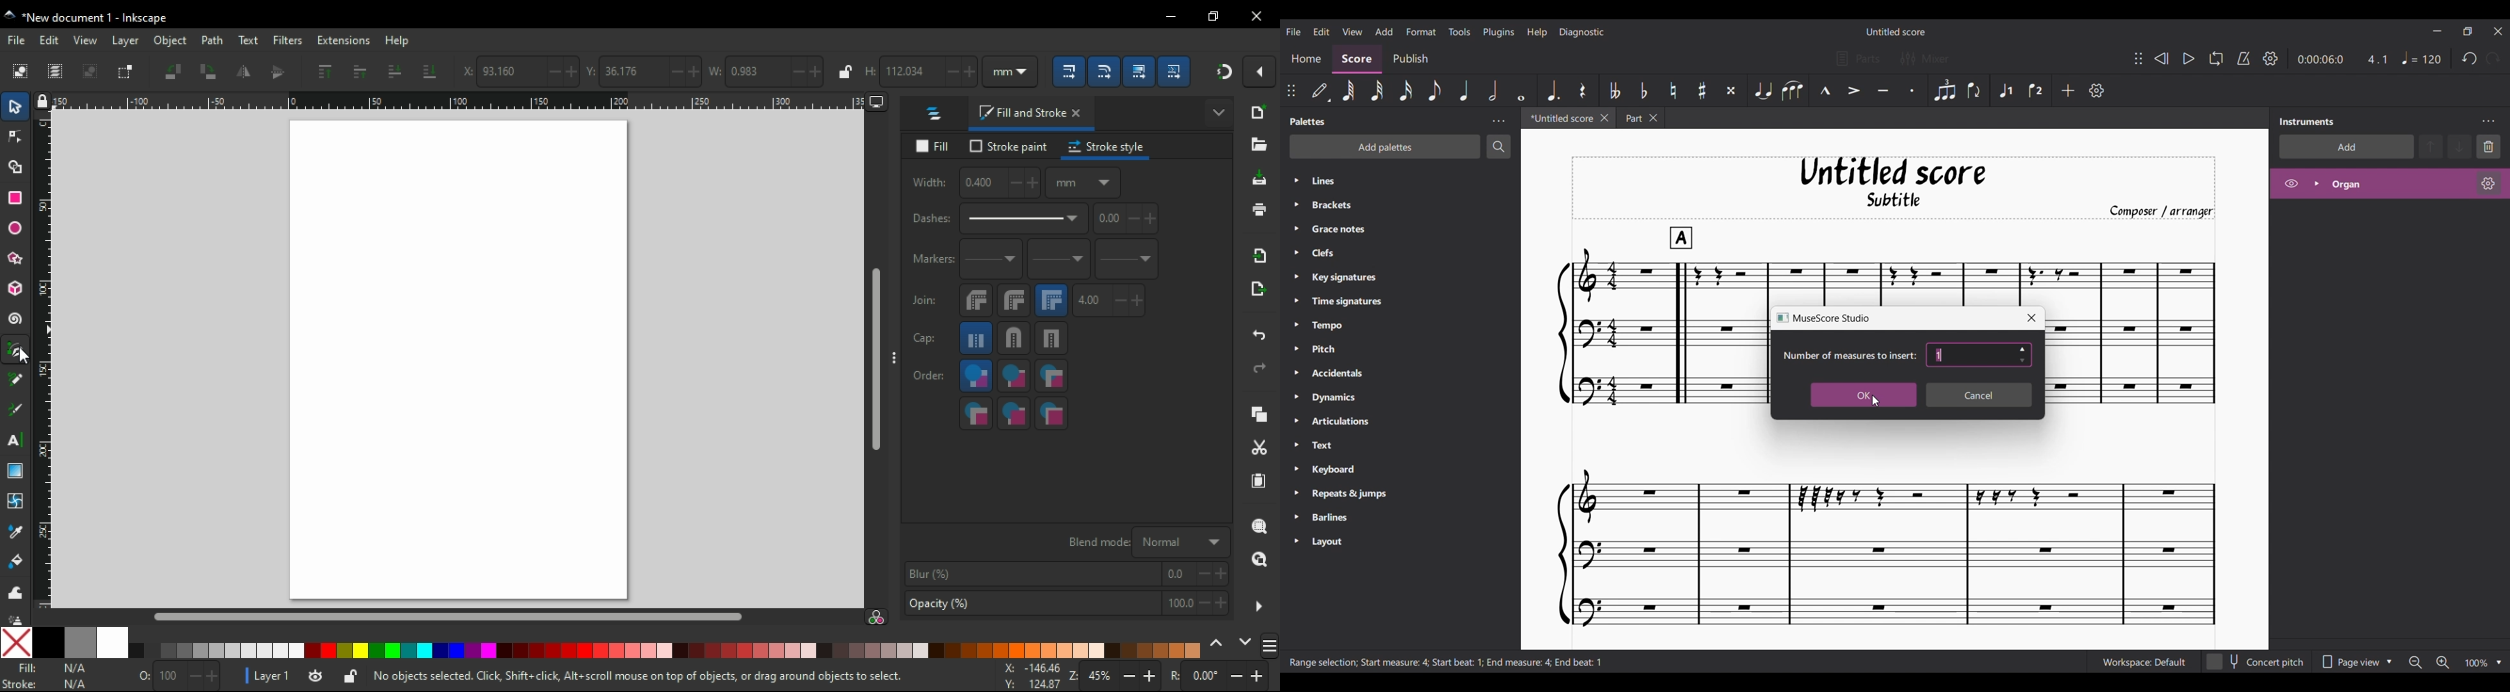 The height and width of the screenshot is (700, 2520). I want to click on Close Untitled tab, so click(1605, 119).